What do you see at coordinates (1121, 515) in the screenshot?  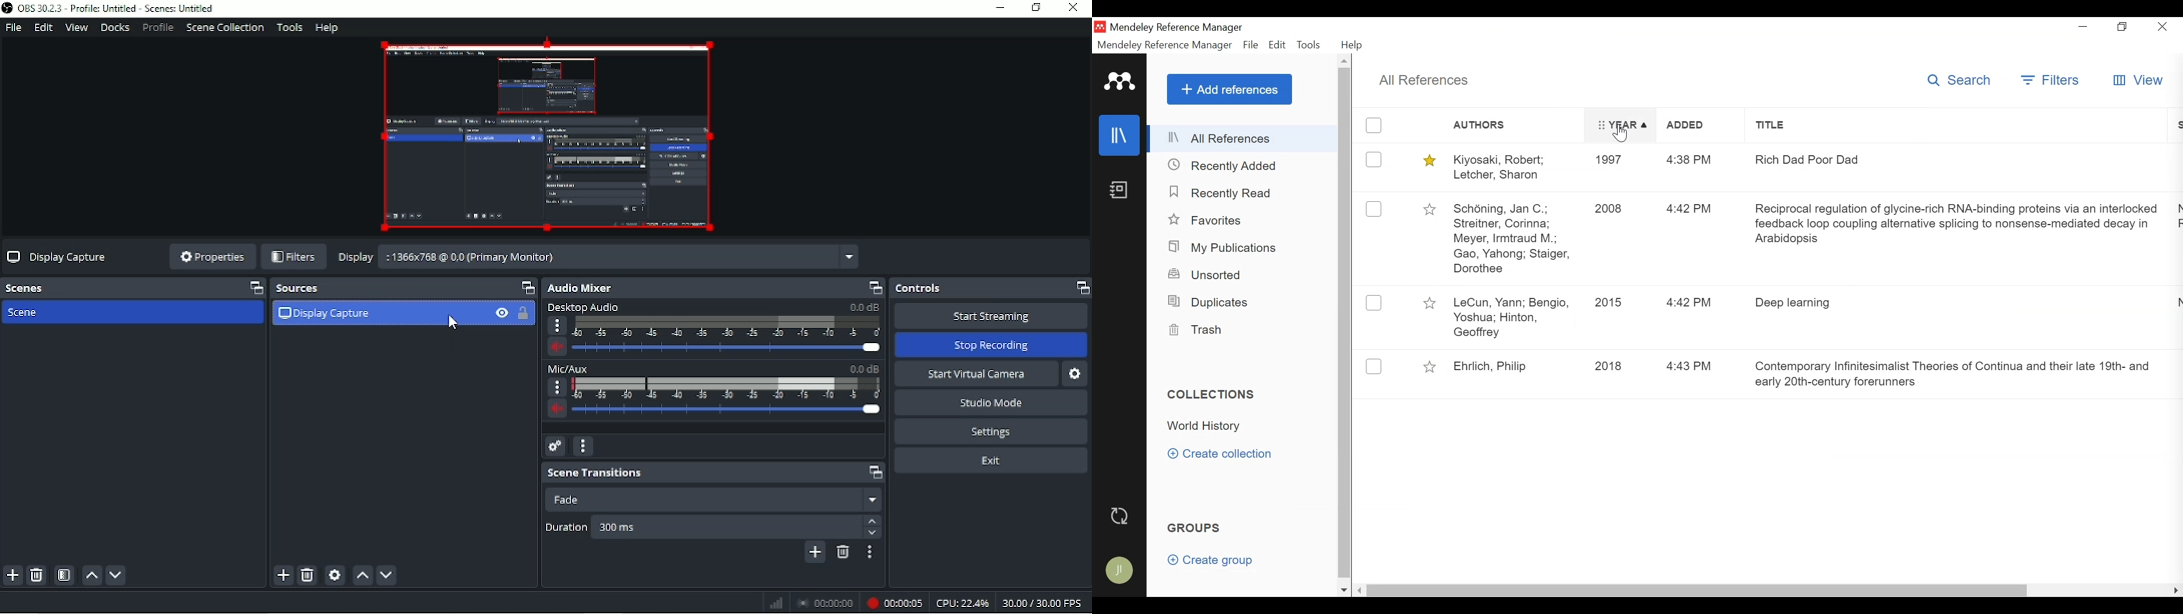 I see `Sync` at bounding box center [1121, 515].